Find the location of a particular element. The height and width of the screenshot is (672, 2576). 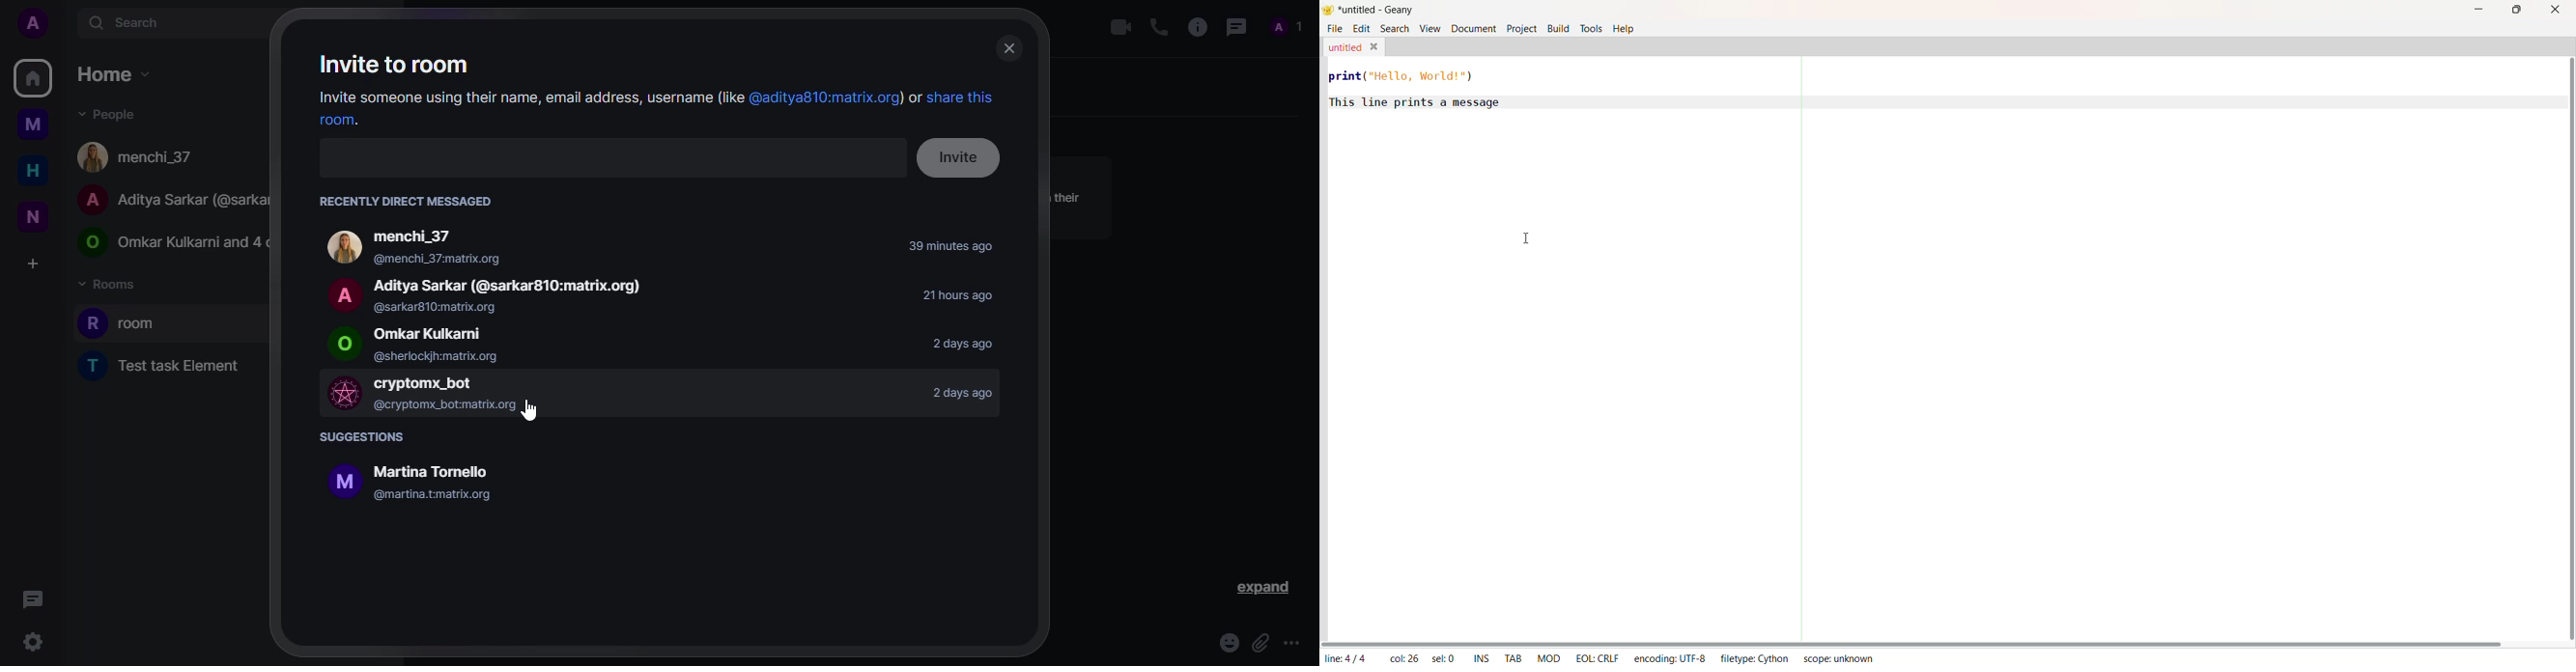

home is located at coordinates (32, 78).